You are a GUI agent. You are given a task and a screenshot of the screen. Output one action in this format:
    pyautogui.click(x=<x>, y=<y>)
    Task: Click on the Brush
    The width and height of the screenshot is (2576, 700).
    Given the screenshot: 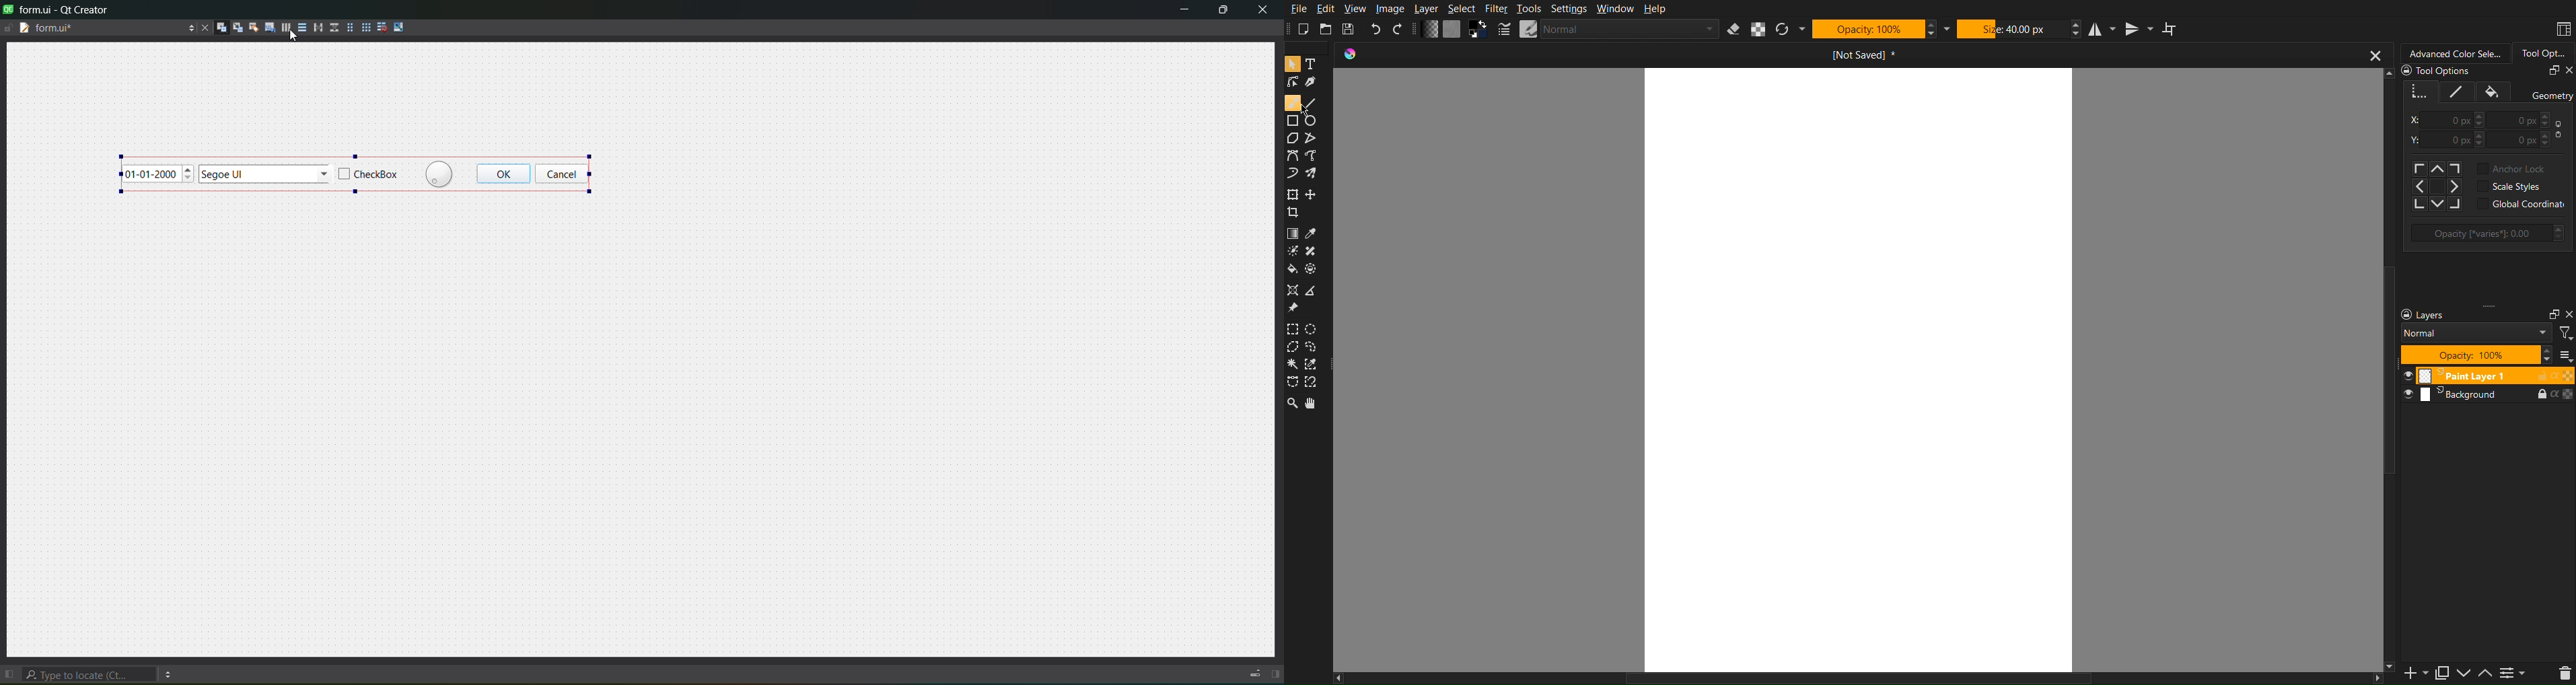 What is the action you would take?
    pyautogui.click(x=1292, y=249)
    